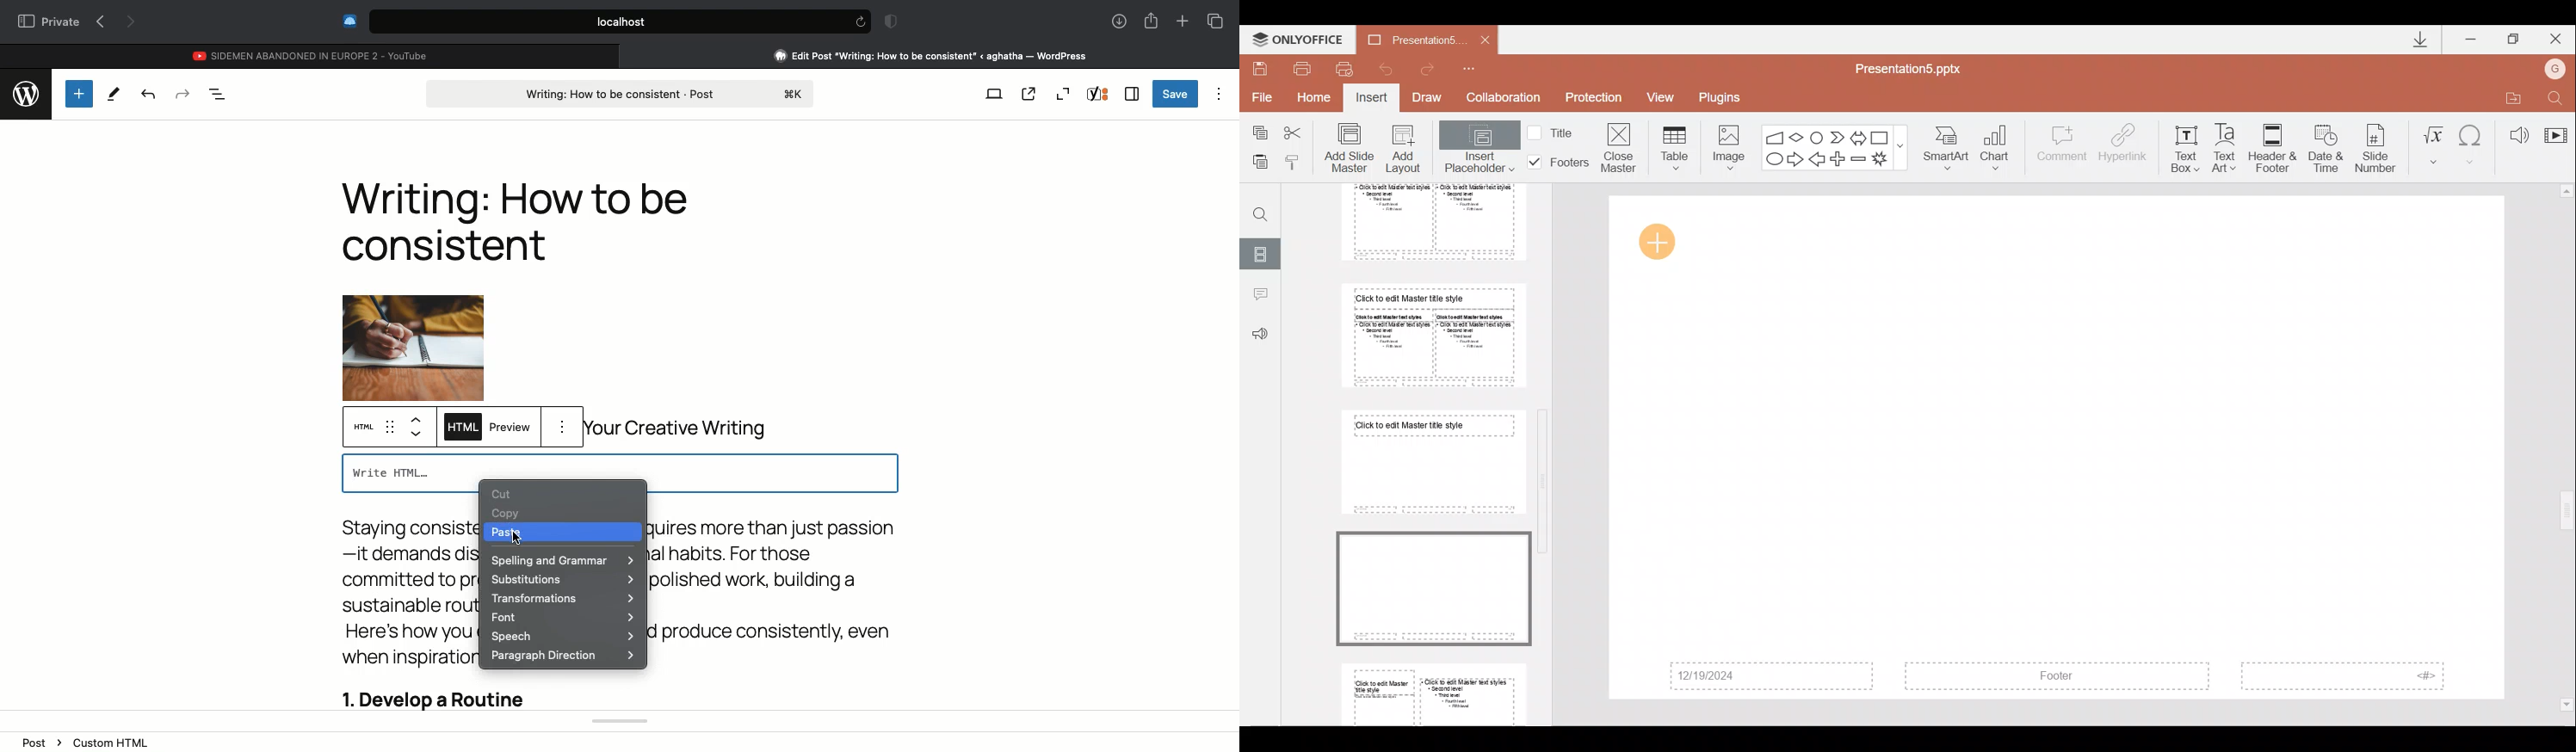 The width and height of the screenshot is (2576, 756). I want to click on Left right arrow, so click(1858, 135).